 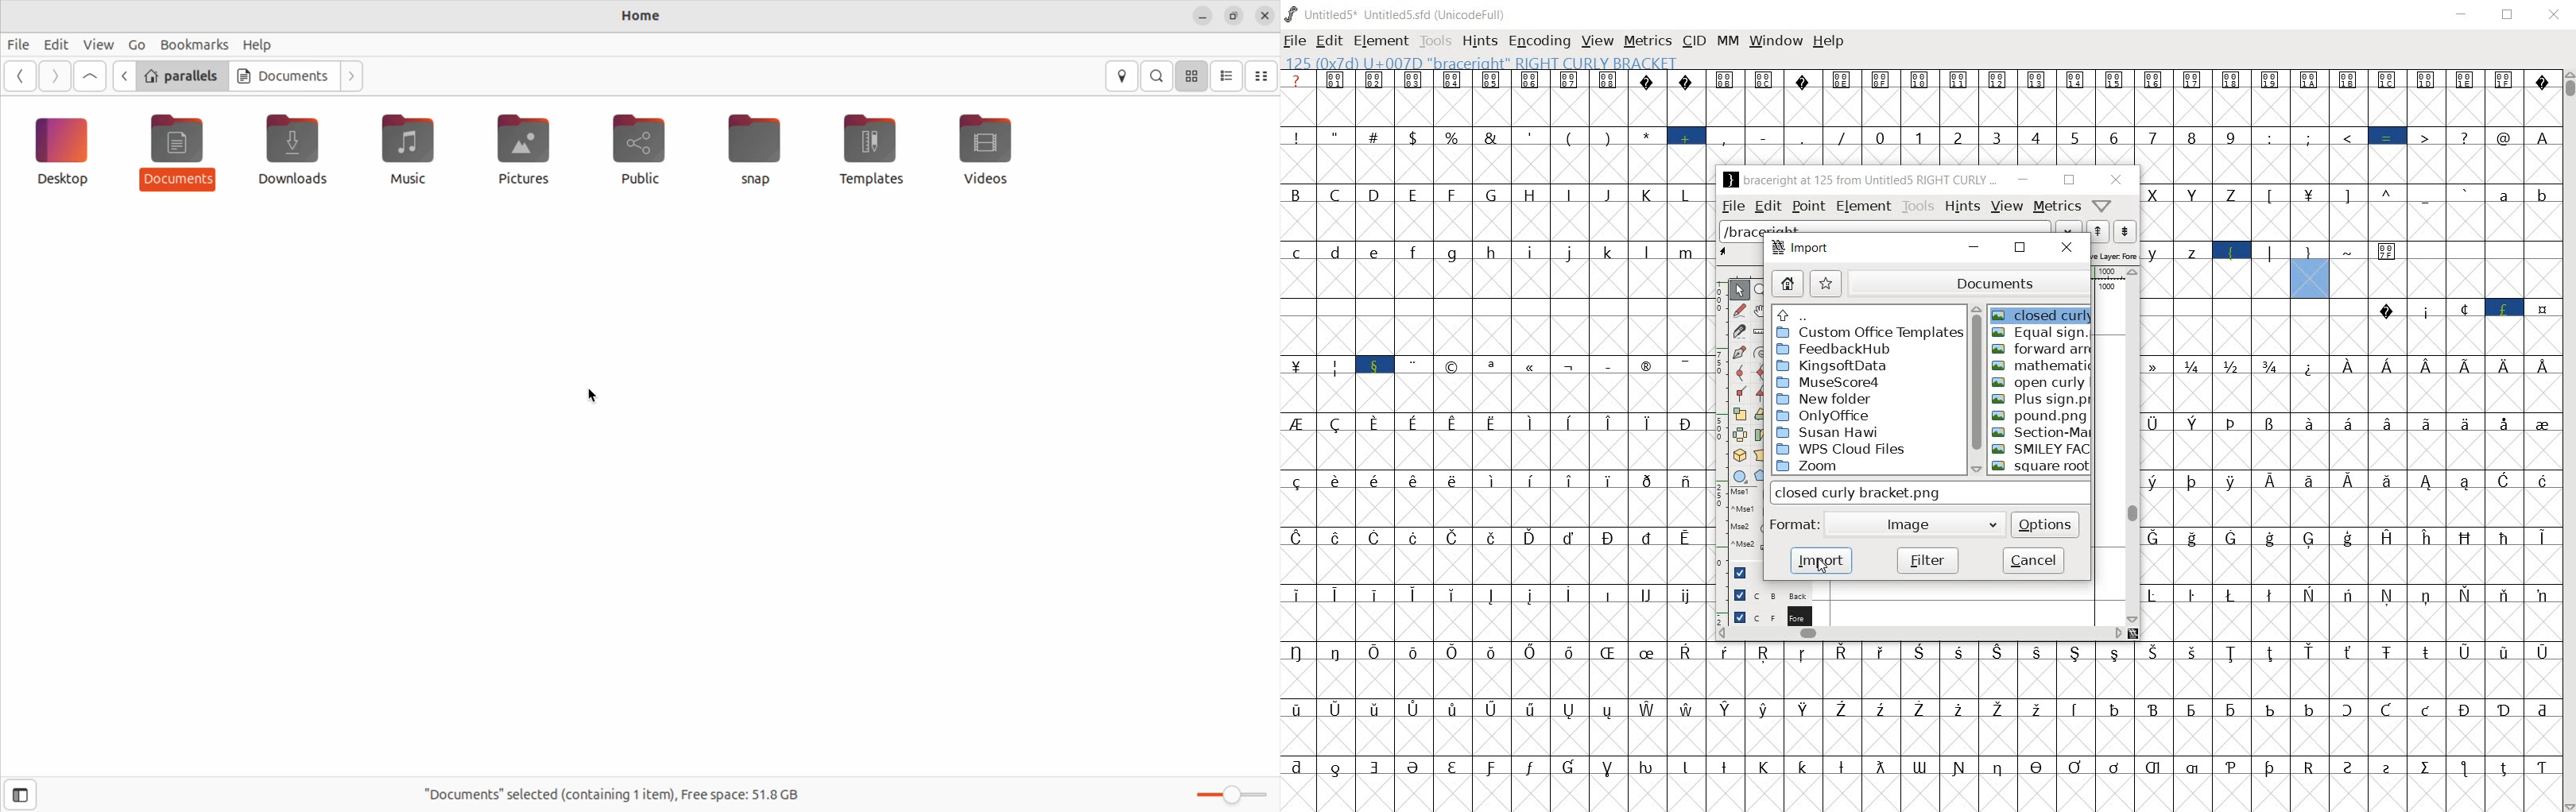 What do you see at coordinates (1830, 384) in the screenshot?
I see `MuseScore4` at bounding box center [1830, 384].